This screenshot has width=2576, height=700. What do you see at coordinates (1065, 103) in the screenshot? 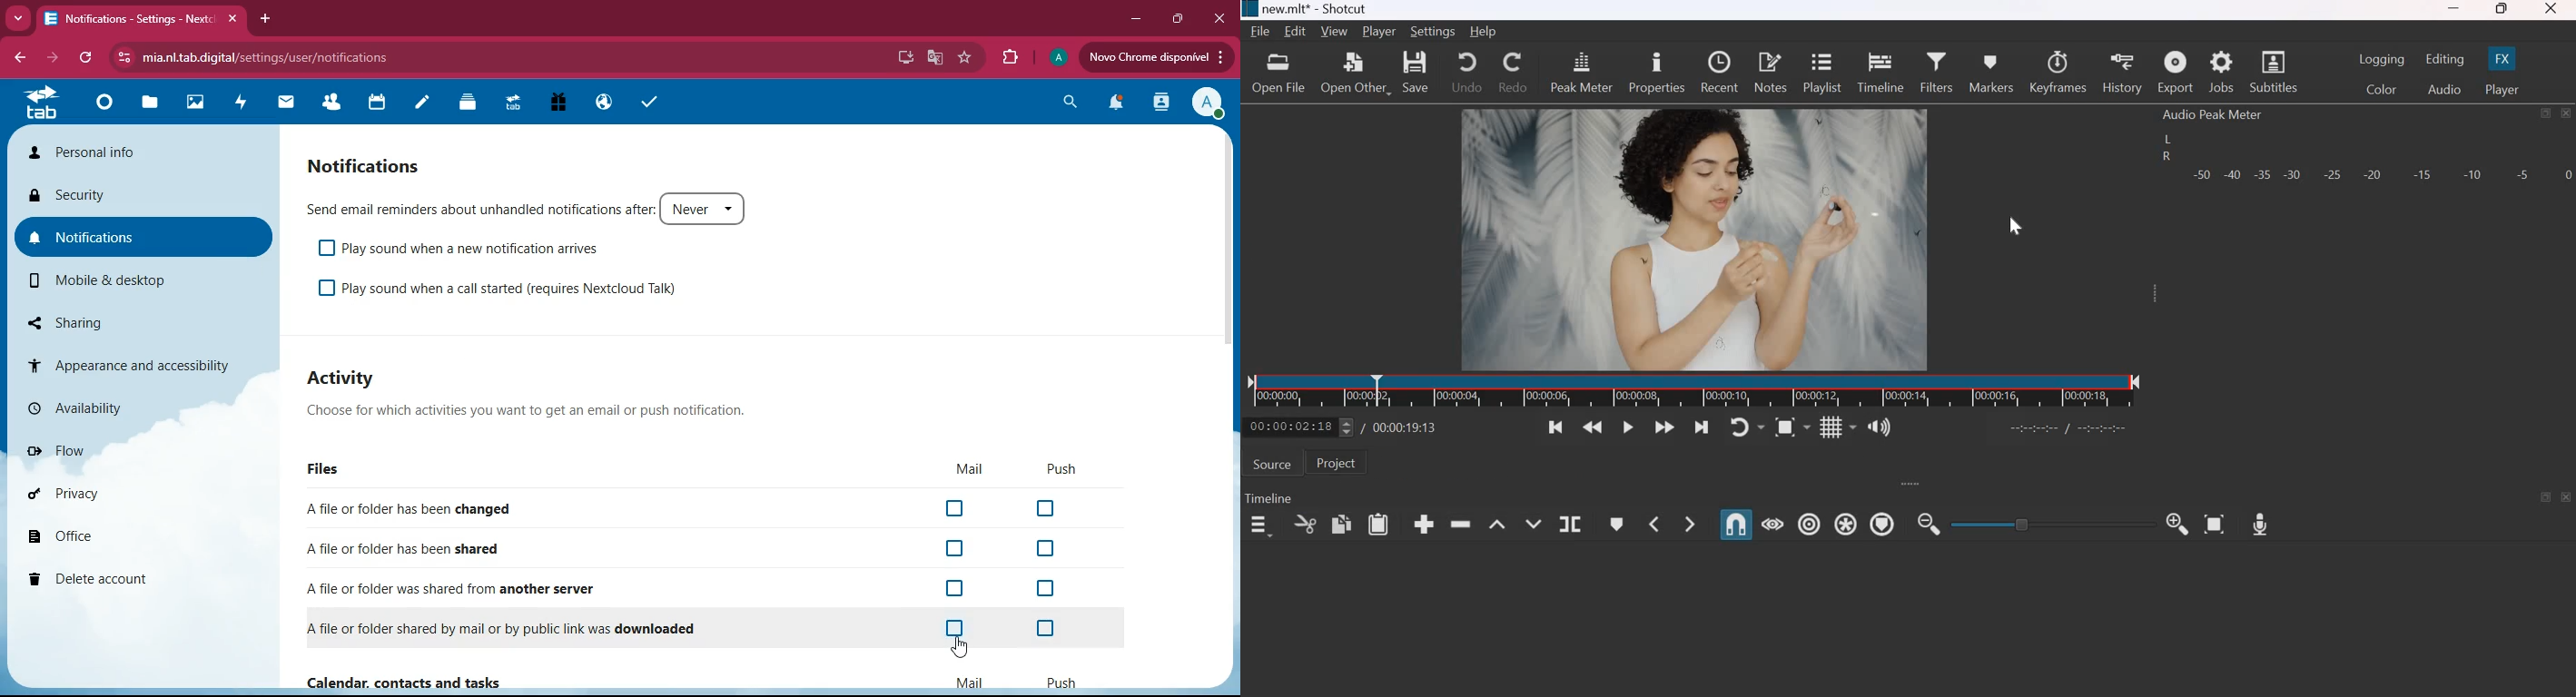
I see `search` at bounding box center [1065, 103].